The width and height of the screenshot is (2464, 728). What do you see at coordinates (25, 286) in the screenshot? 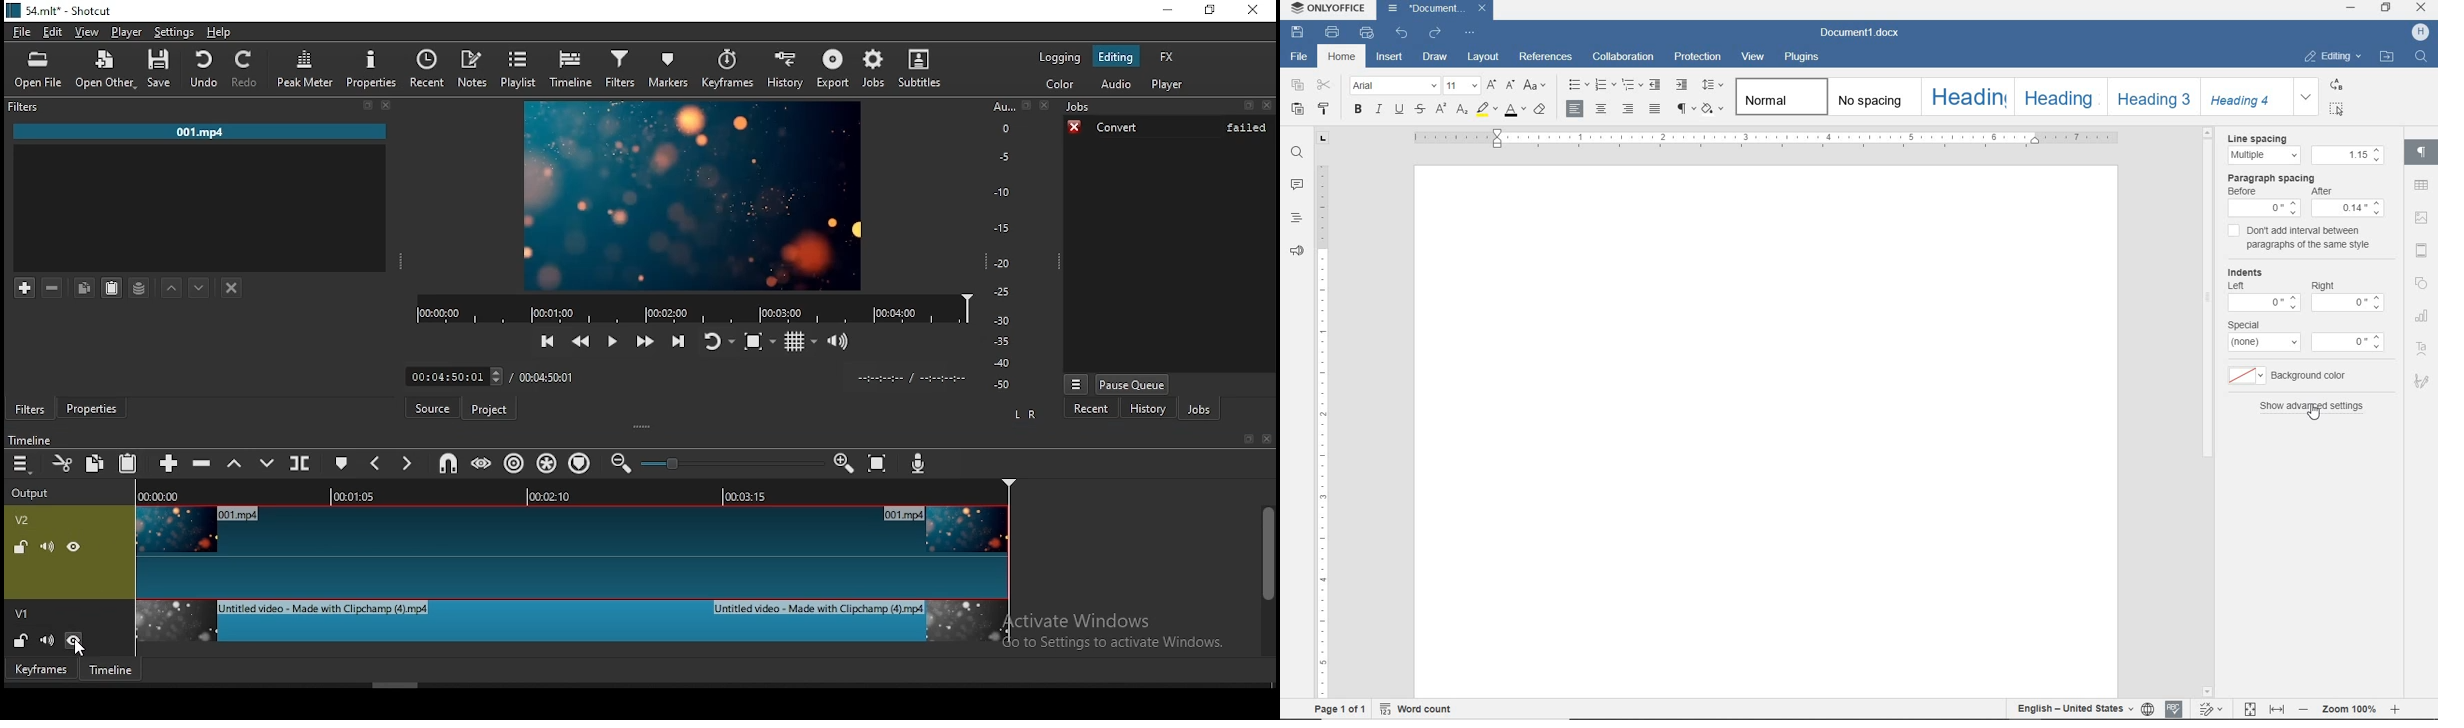
I see `add filter` at bounding box center [25, 286].